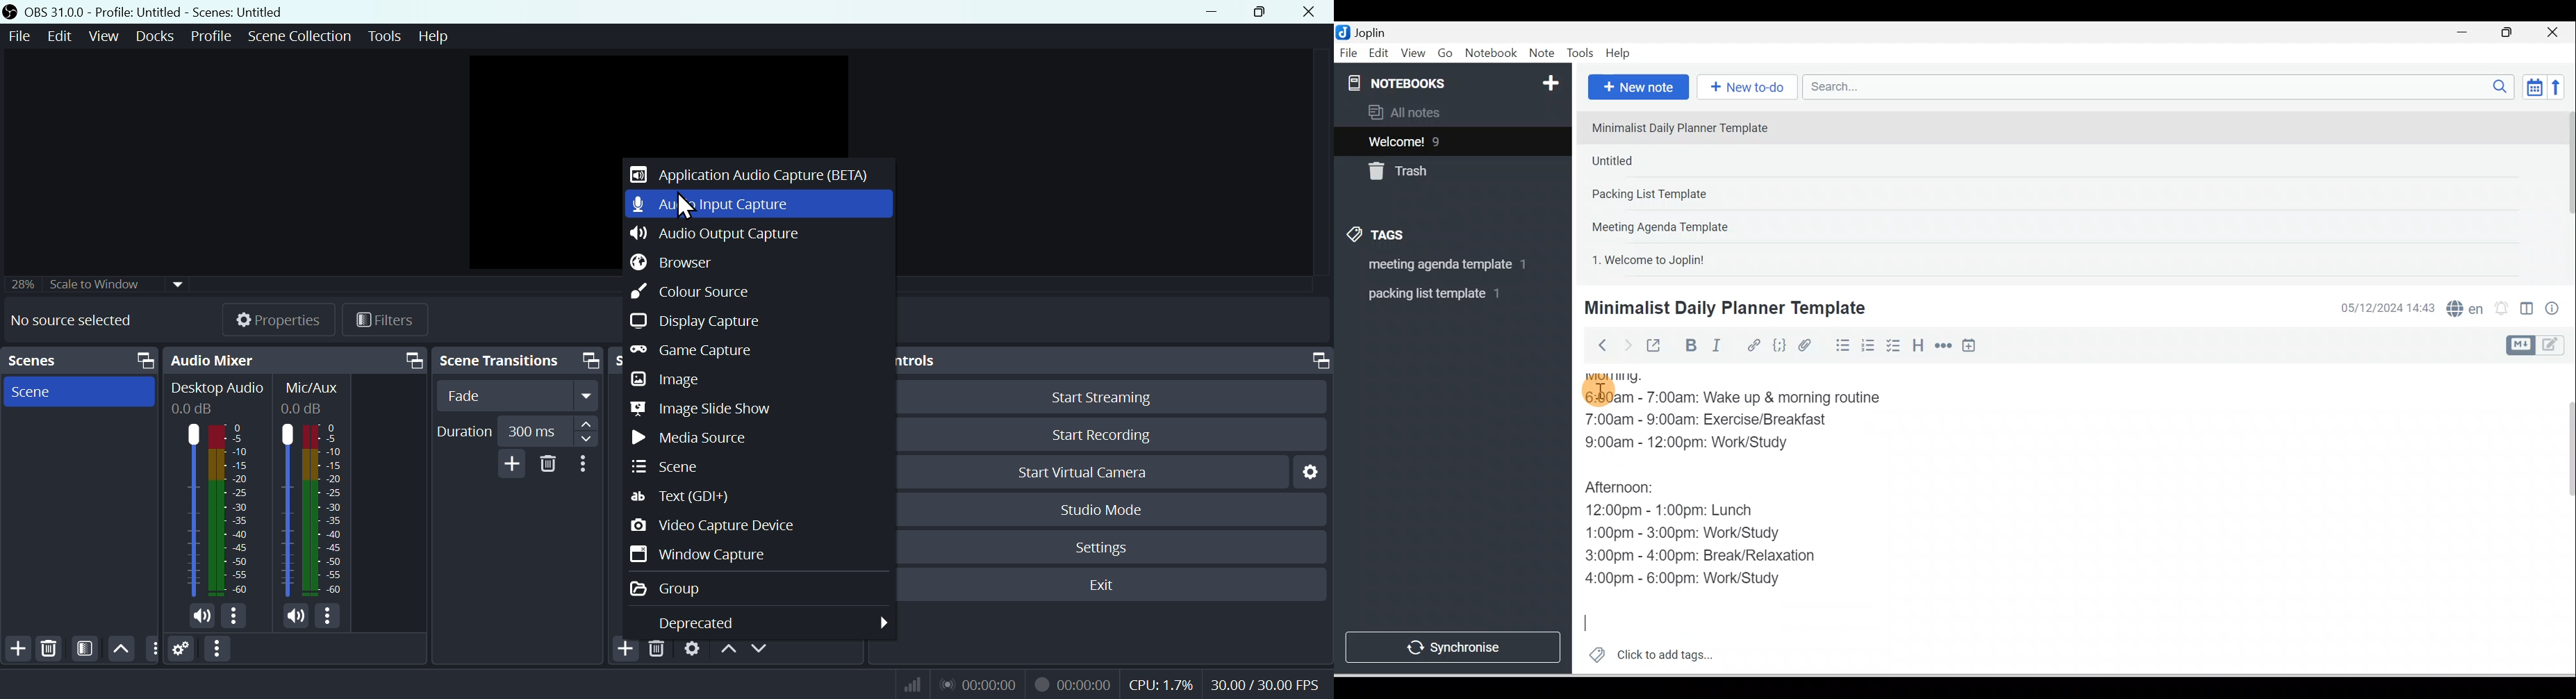 This screenshot has width=2576, height=700. I want to click on Spelling, so click(2462, 307).